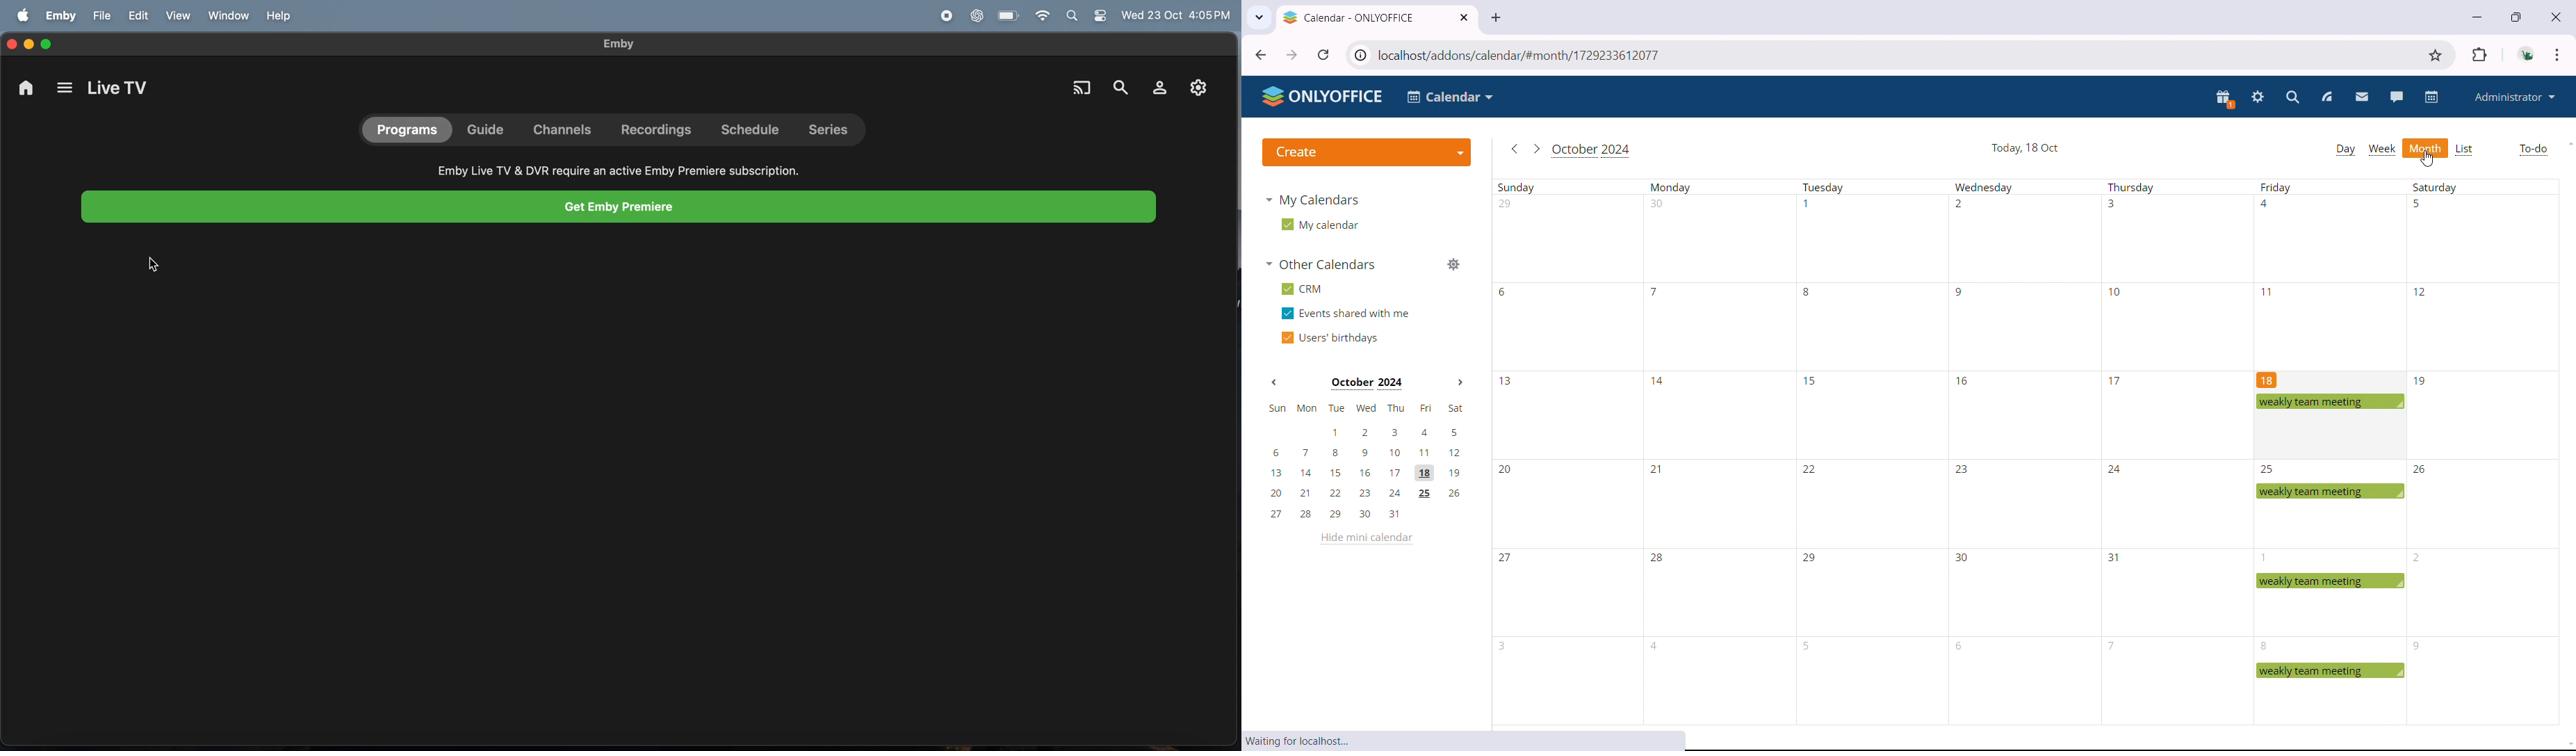  I want to click on Previous month, so click(1274, 385).